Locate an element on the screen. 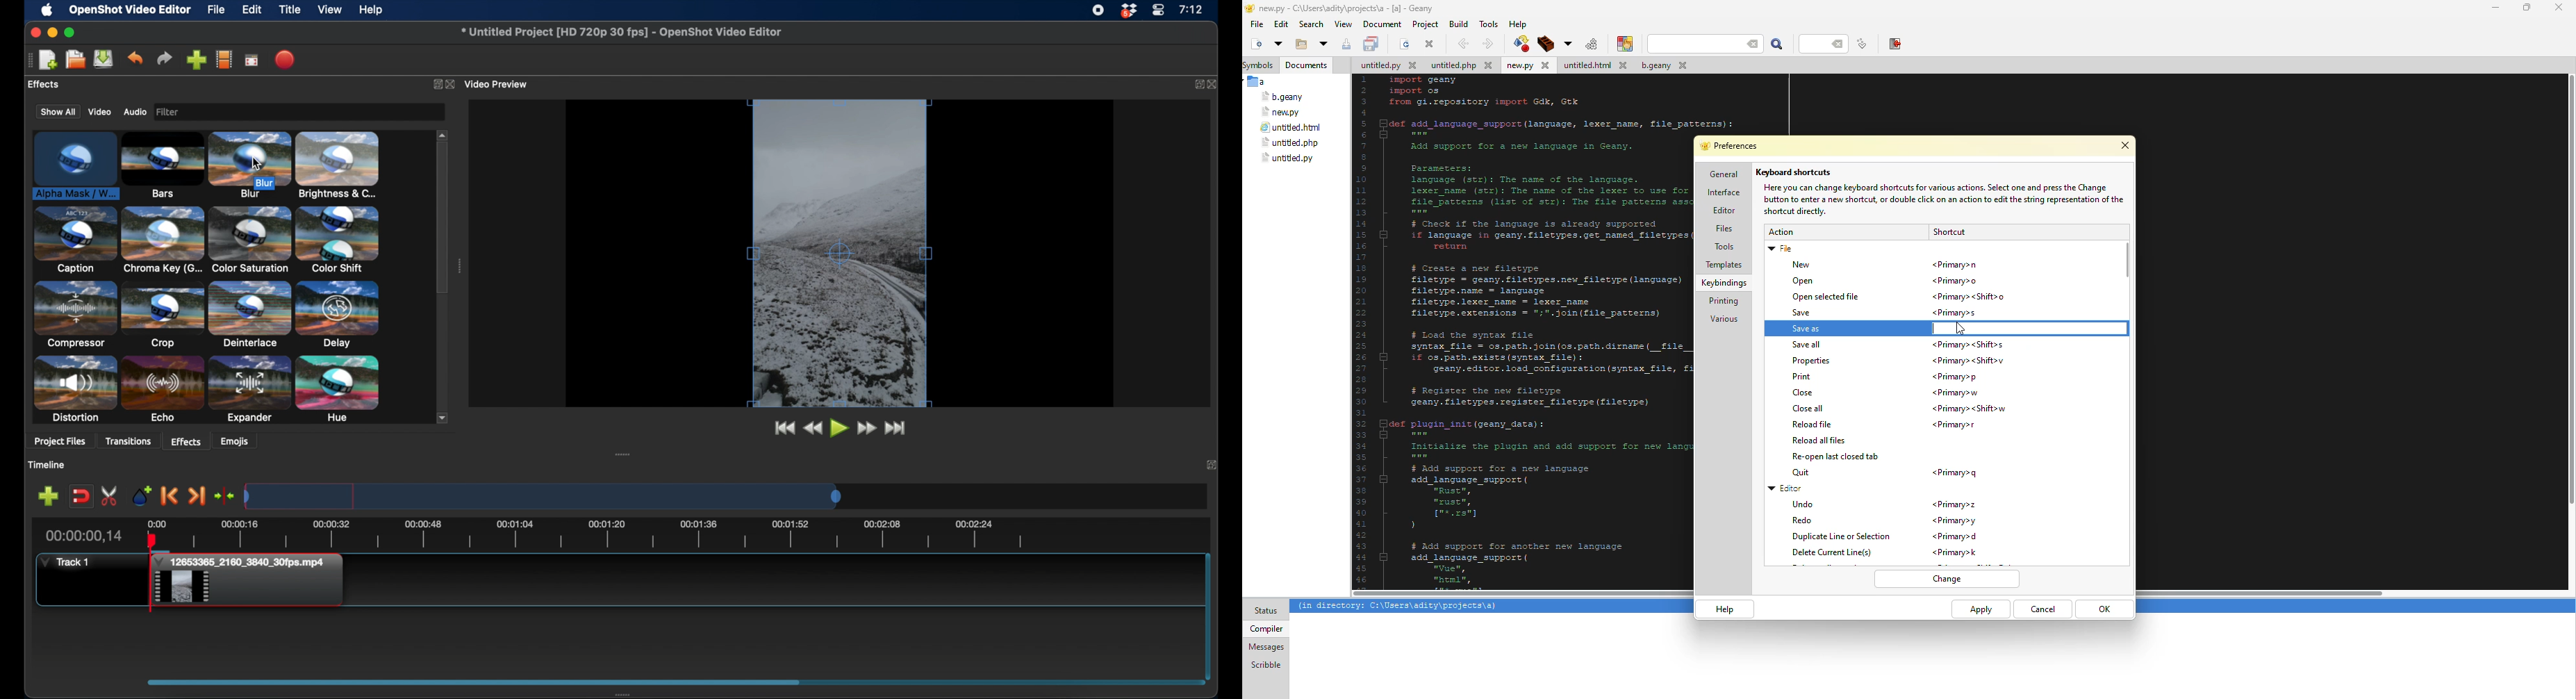 This screenshot has height=700, width=2576. files is located at coordinates (1724, 229).